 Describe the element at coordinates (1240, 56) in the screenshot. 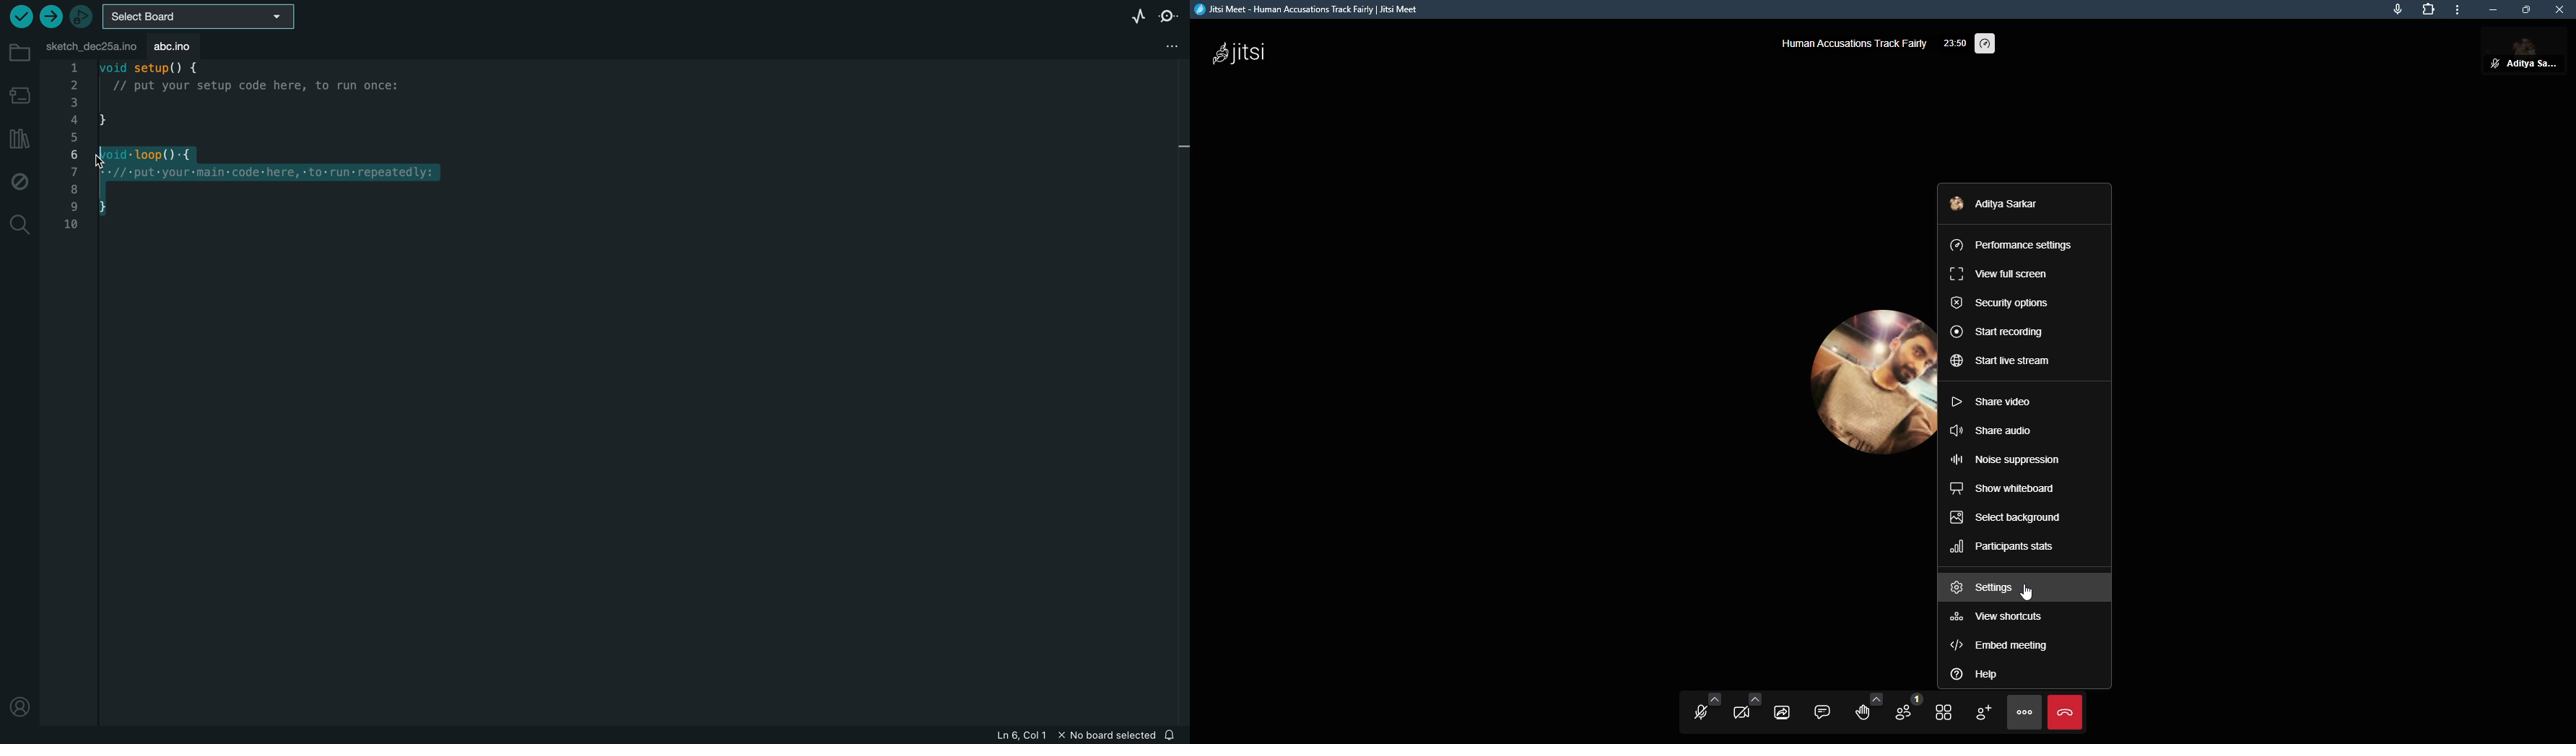

I see `jitsi` at that location.